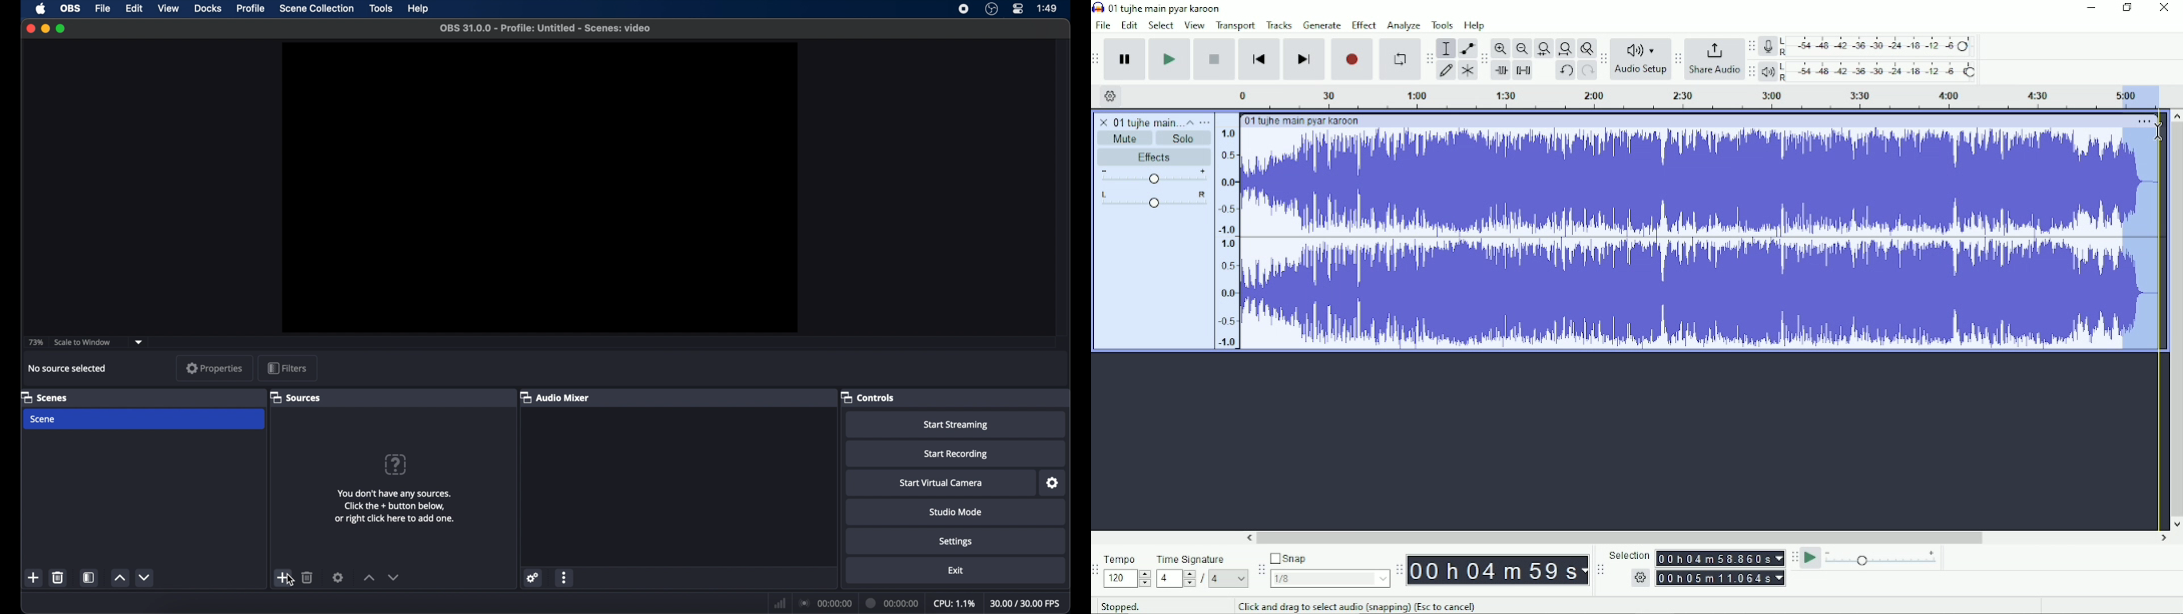  Describe the element at coordinates (35, 342) in the screenshot. I see `73%` at that location.